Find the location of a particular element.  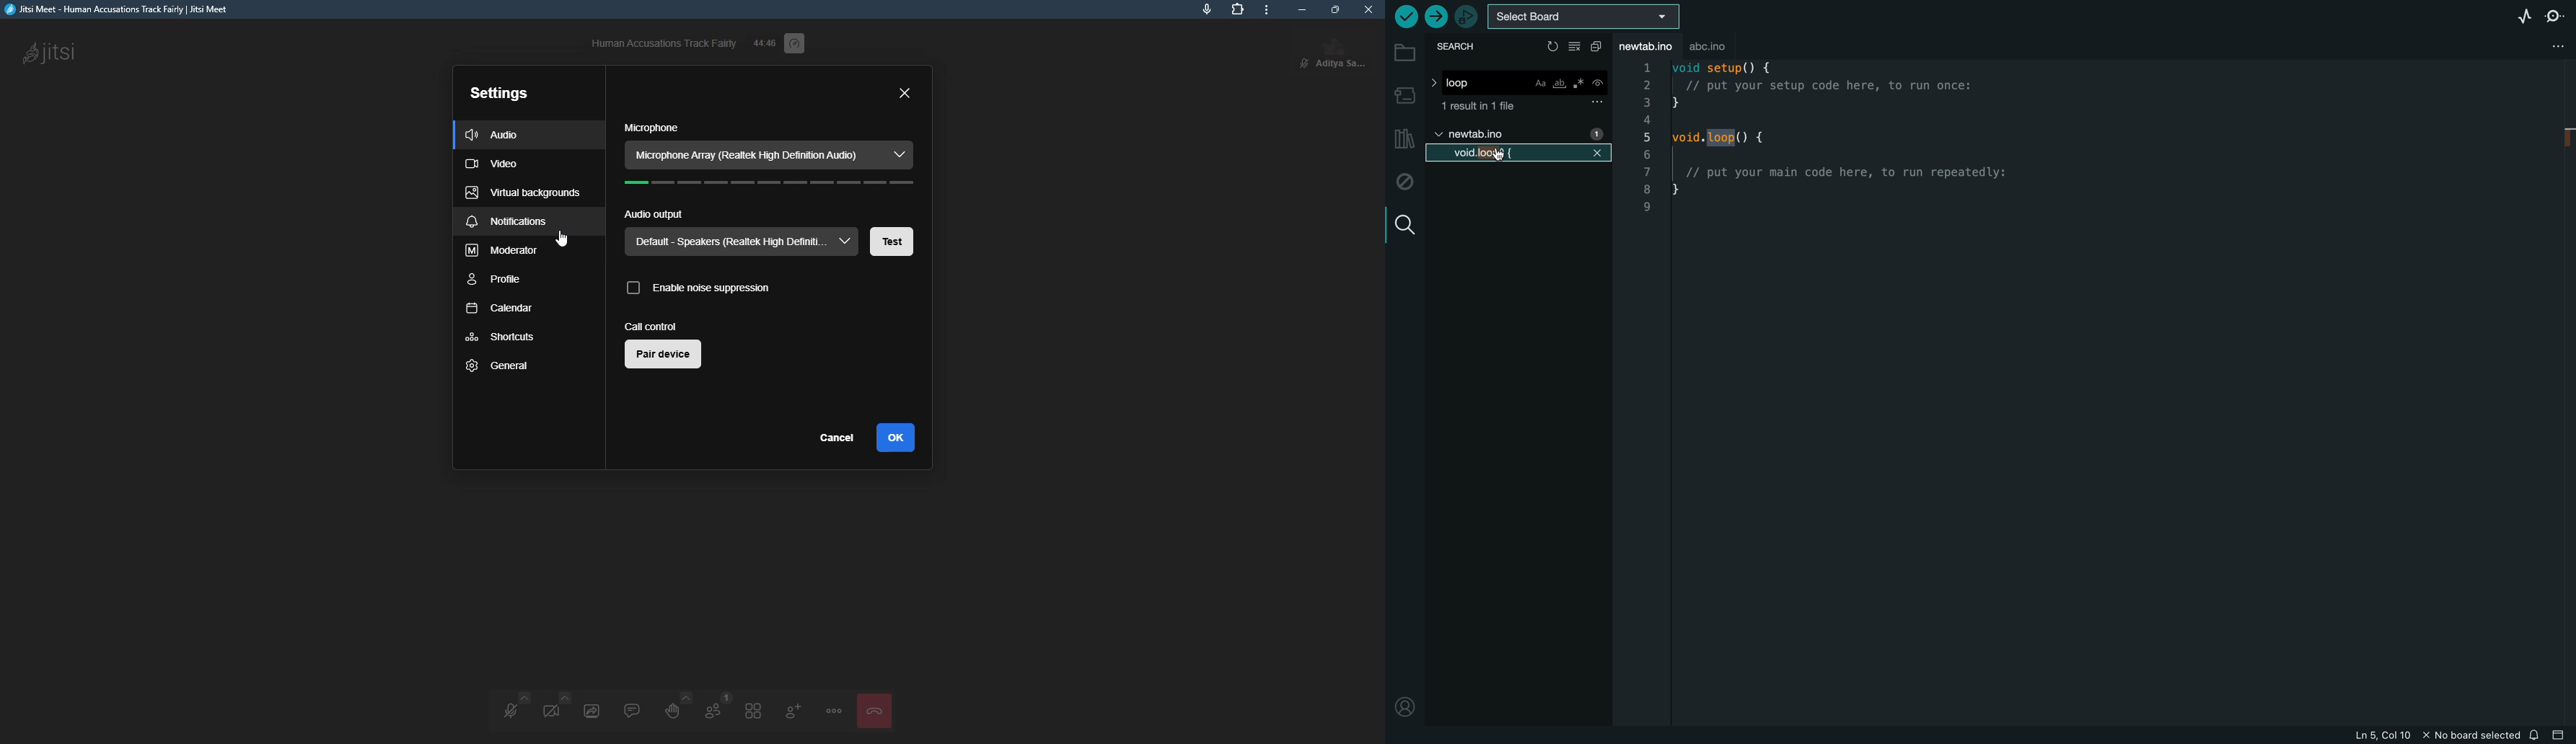

moderator is located at coordinates (504, 252).